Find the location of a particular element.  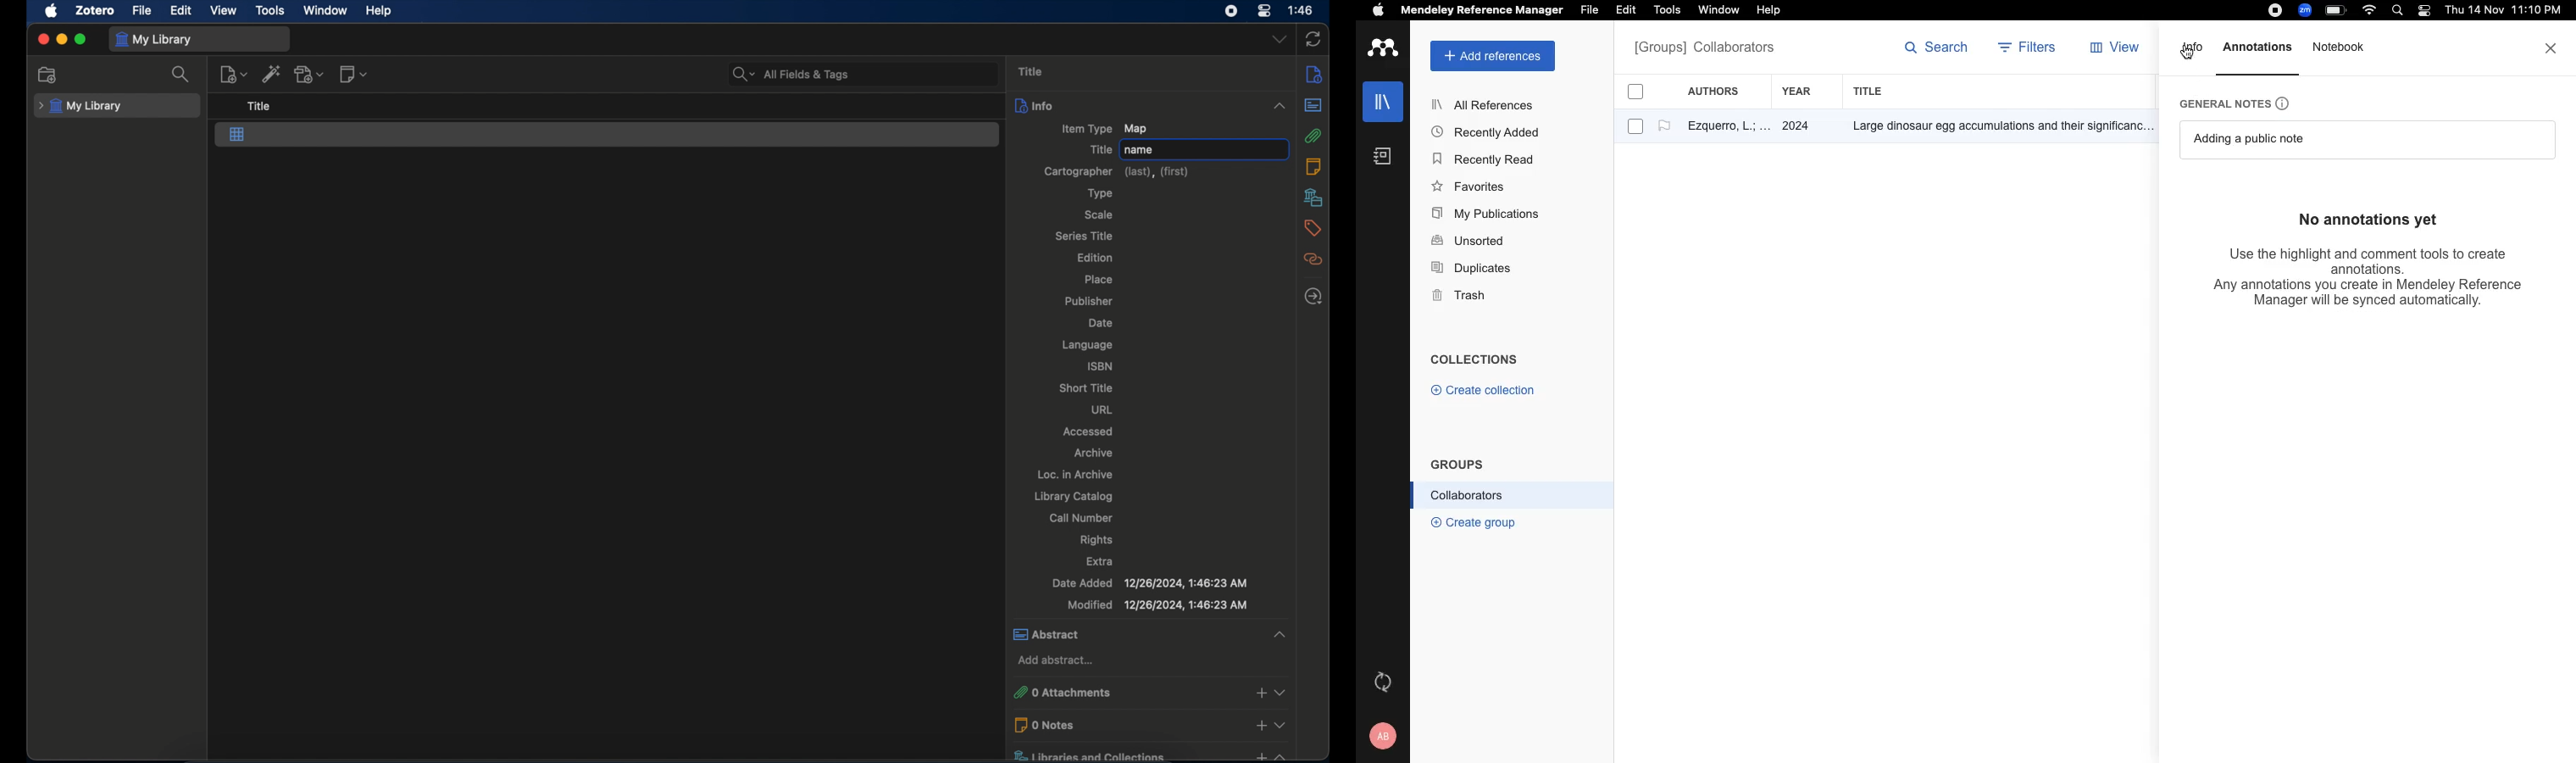

related is located at coordinates (1313, 259).